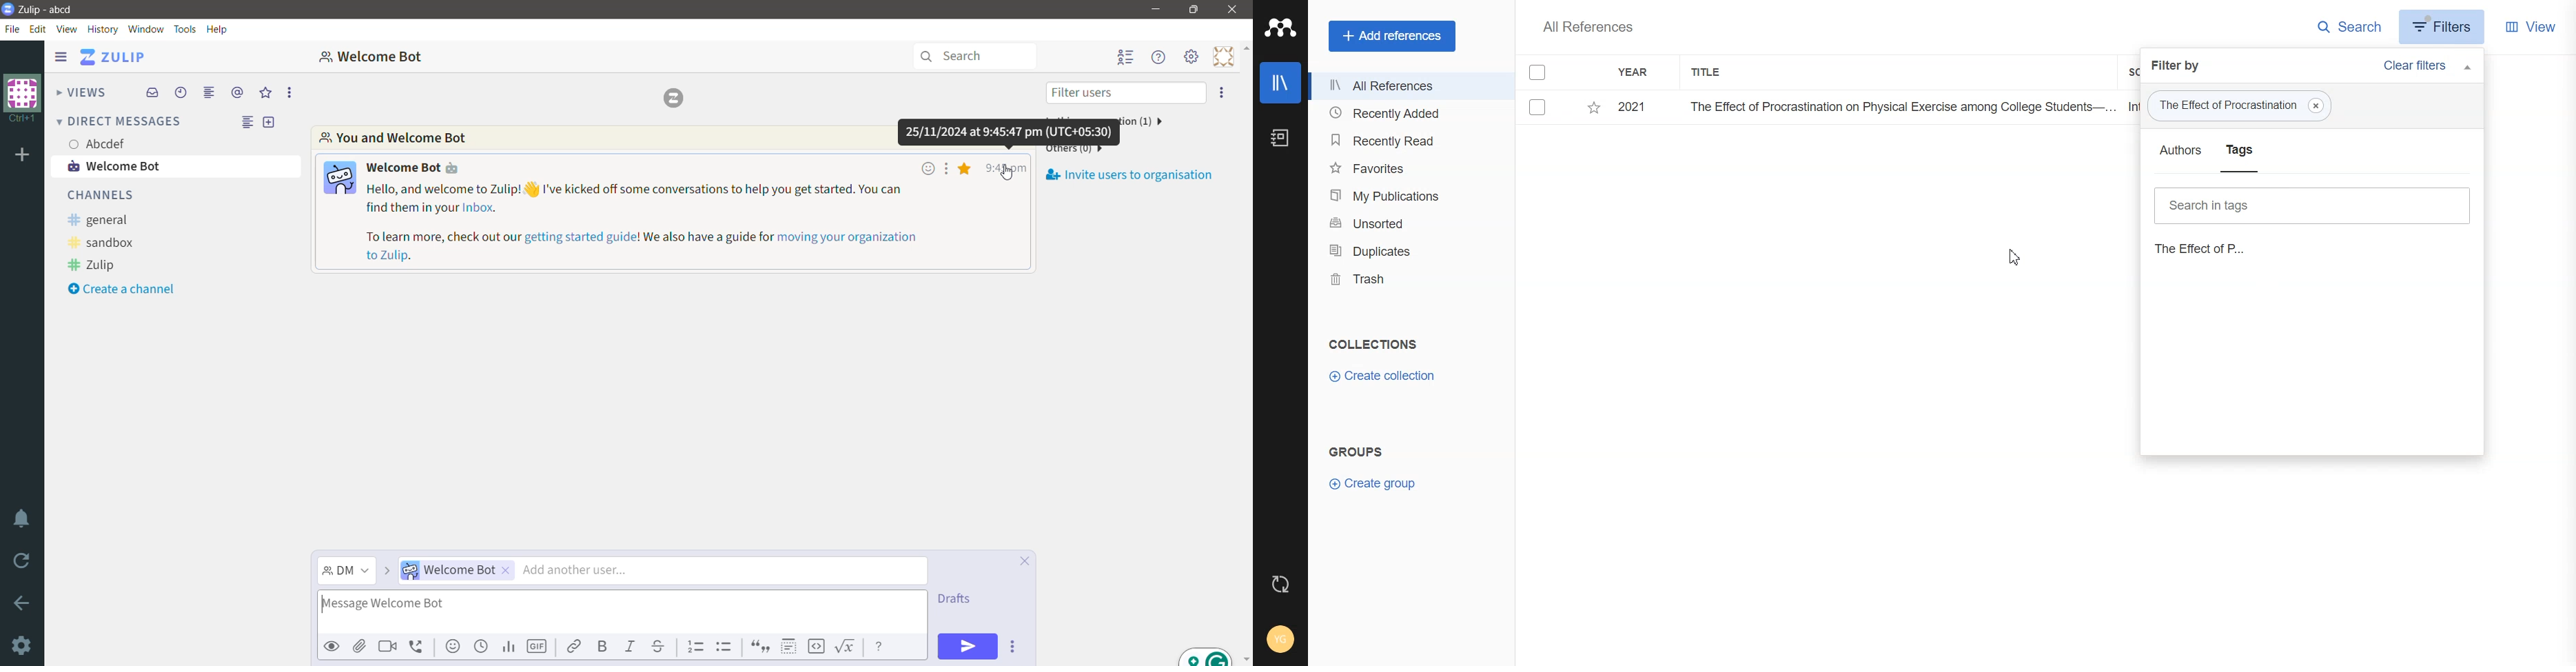  I want to click on Hide/Show left sidebar, so click(61, 57).